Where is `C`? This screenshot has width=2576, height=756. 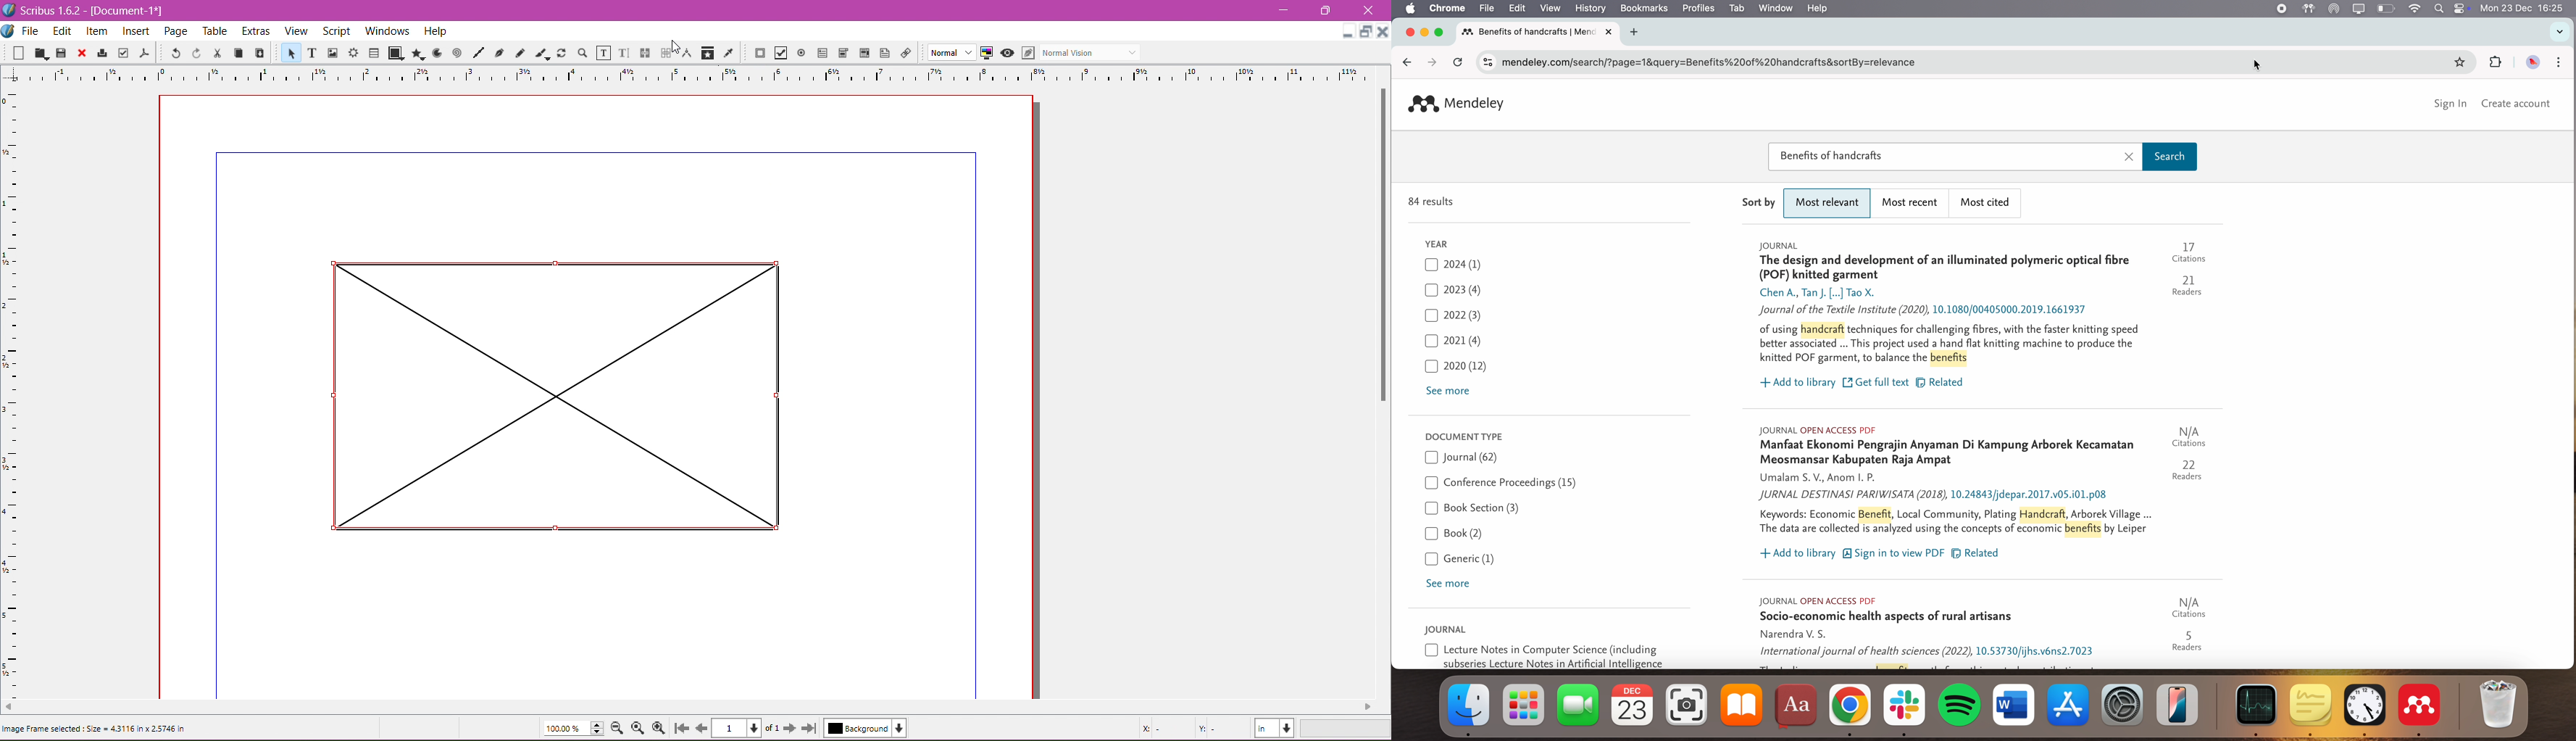
C is located at coordinates (1367, 11).